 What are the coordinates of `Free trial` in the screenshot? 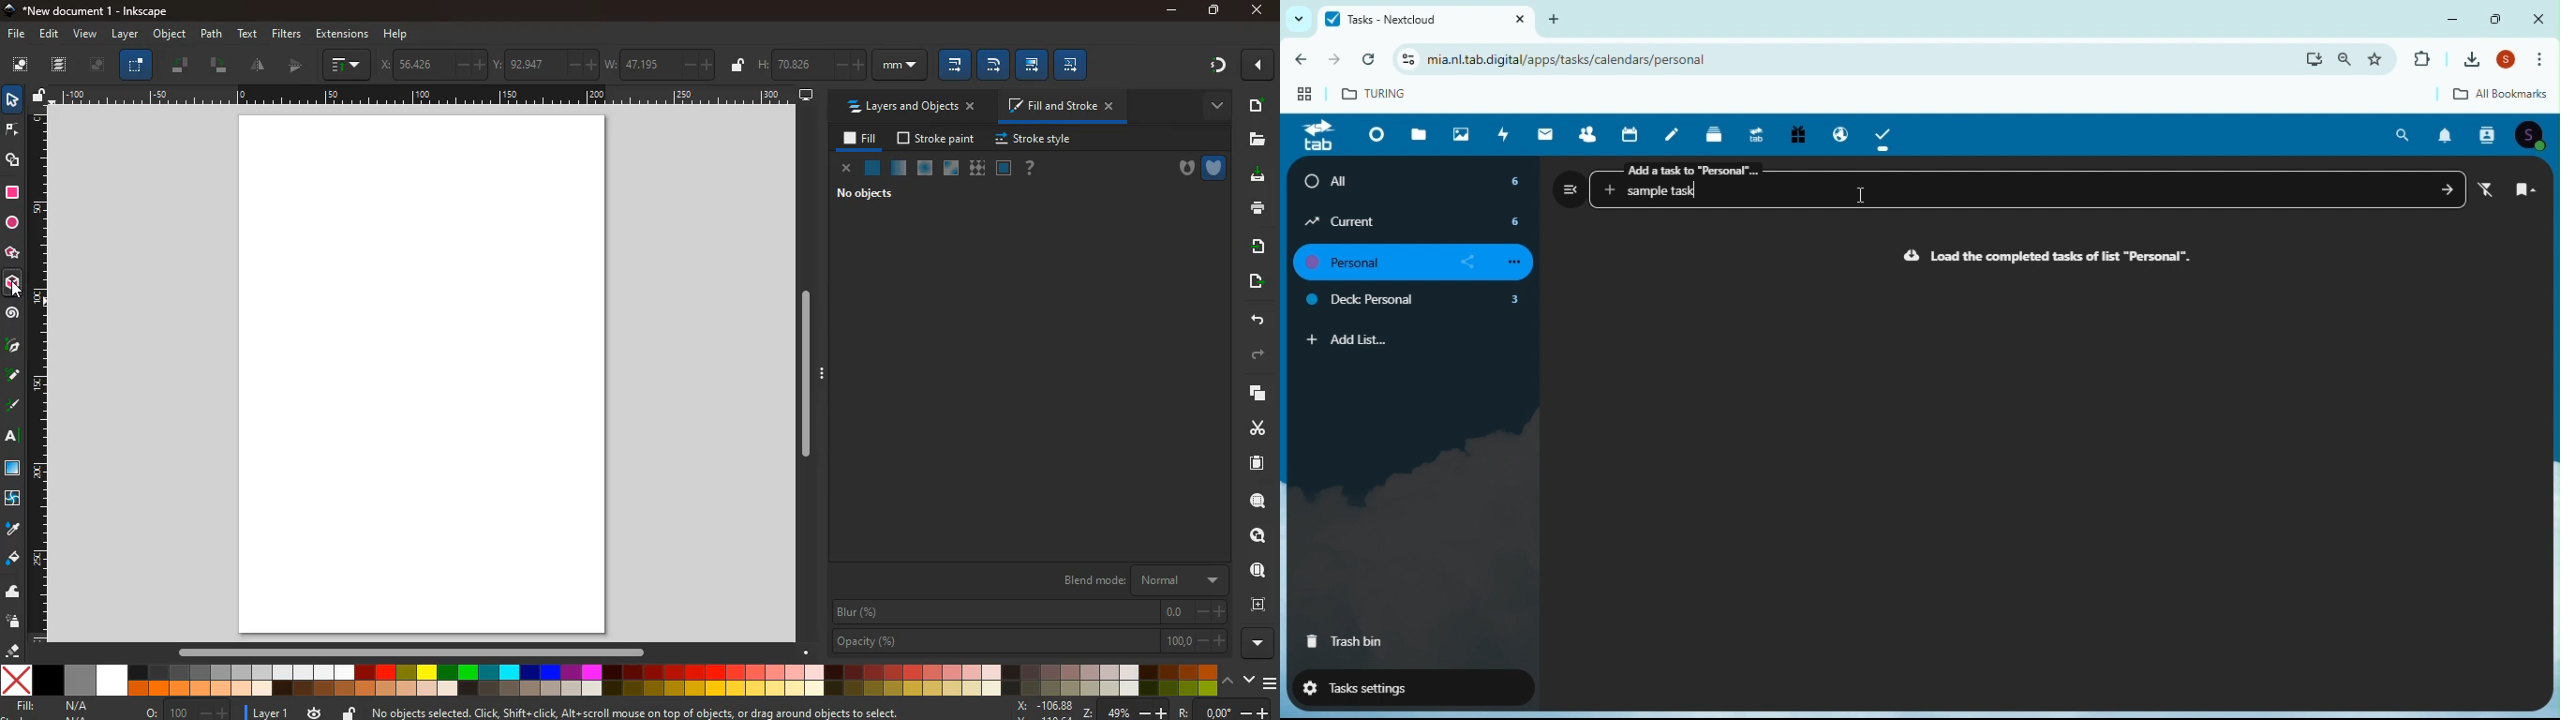 It's located at (1796, 136).